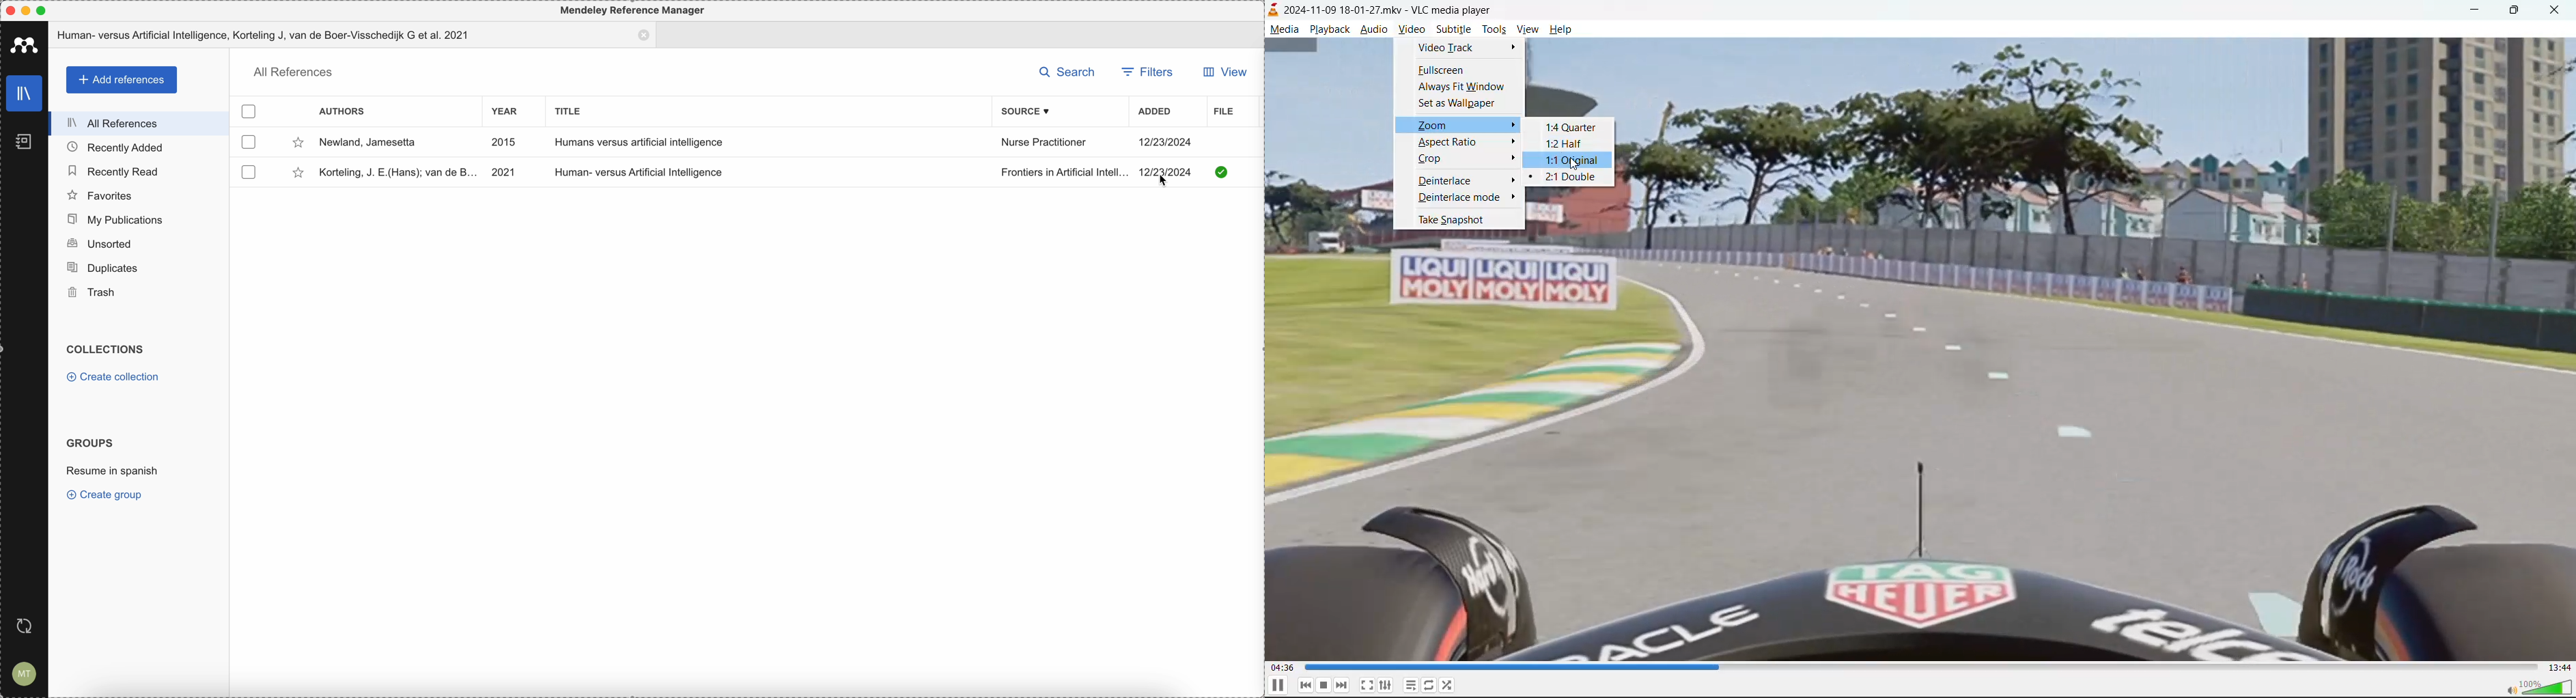 Image resolution: width=2576 pixels, height=700 pixels. What do you see at coordinates (139, 170) in the screenshot?
I see `recently read` at bounding box center [139, 170].